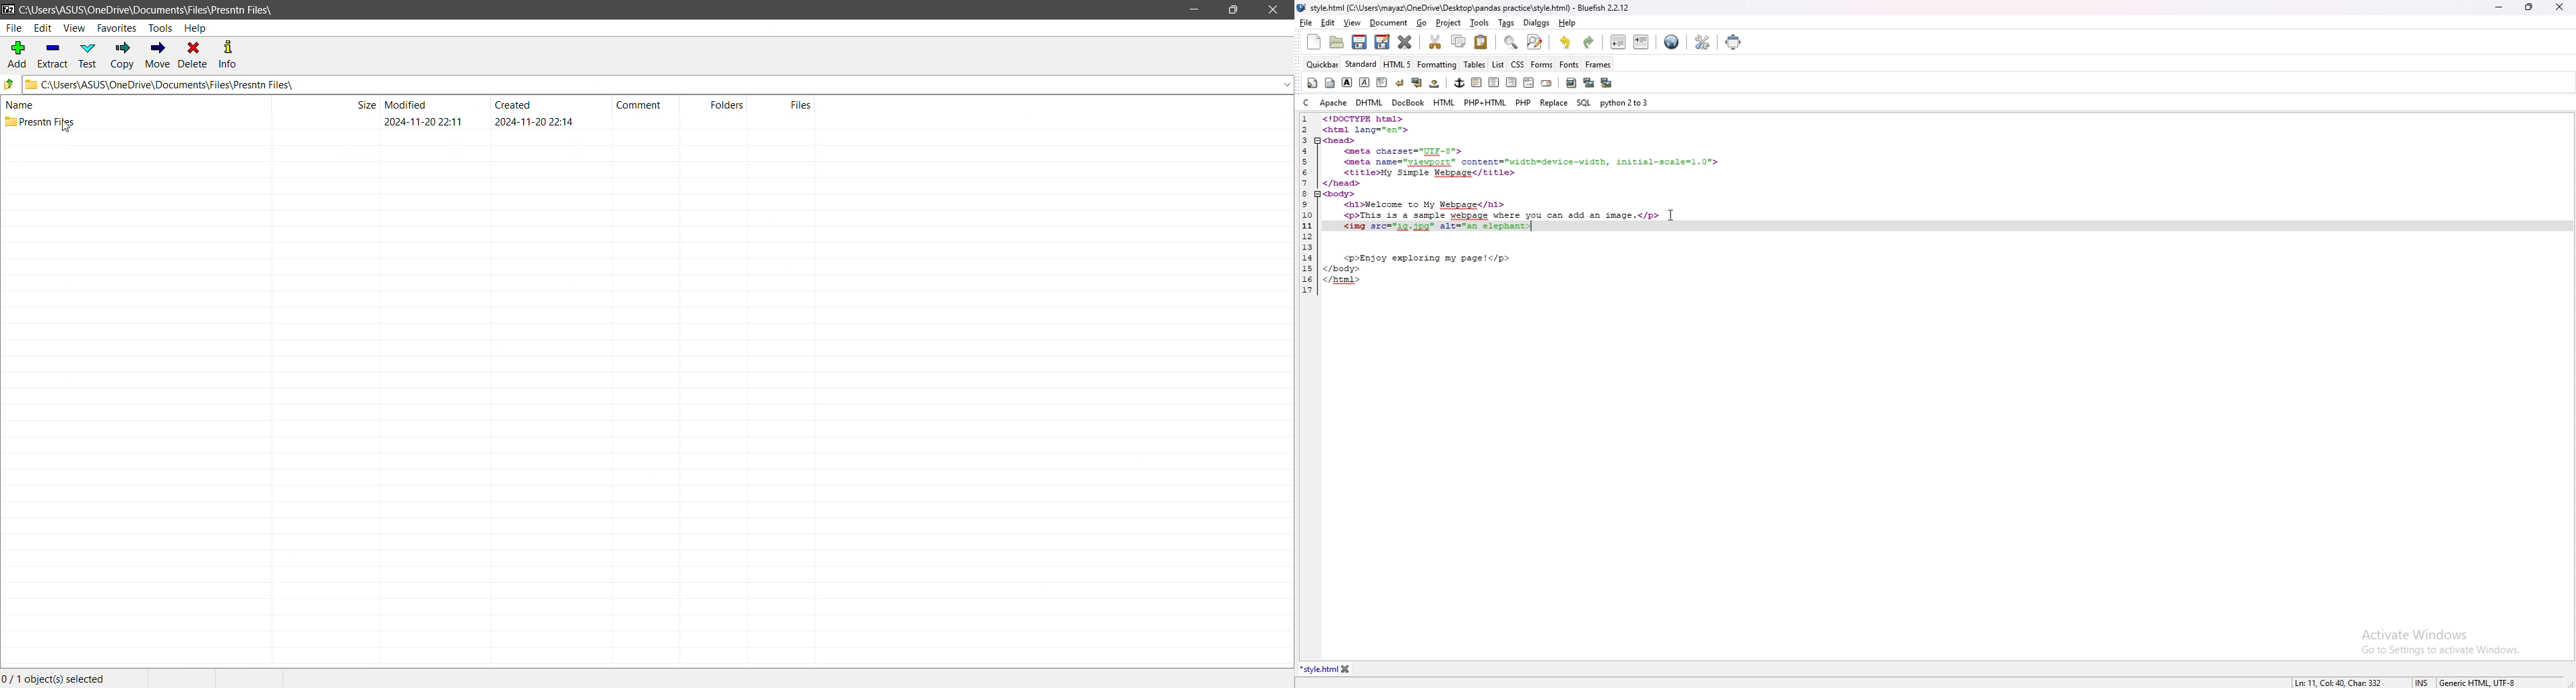 The height and width of the screenshot is (700, 2576). What do you see at coordinates (1437, 64) in the screenshot?
I see `formatting` at bounding box center [1437, 64].